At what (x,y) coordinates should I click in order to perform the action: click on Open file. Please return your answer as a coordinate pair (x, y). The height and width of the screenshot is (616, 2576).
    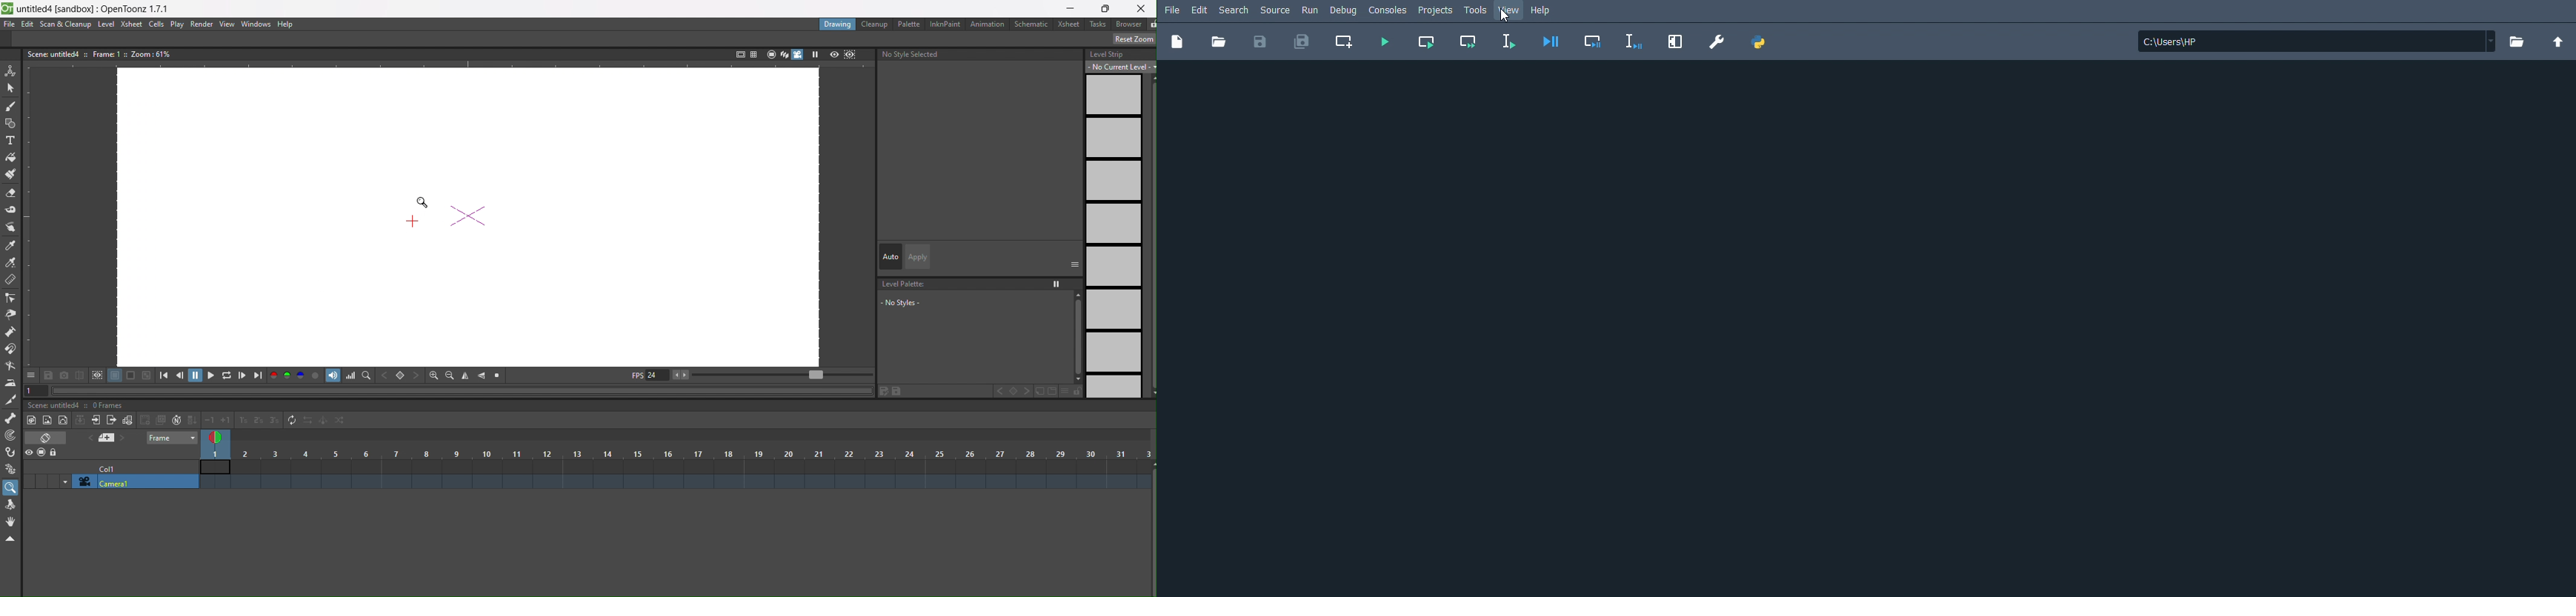
    Looking at the image, I should click on (1219, 43).